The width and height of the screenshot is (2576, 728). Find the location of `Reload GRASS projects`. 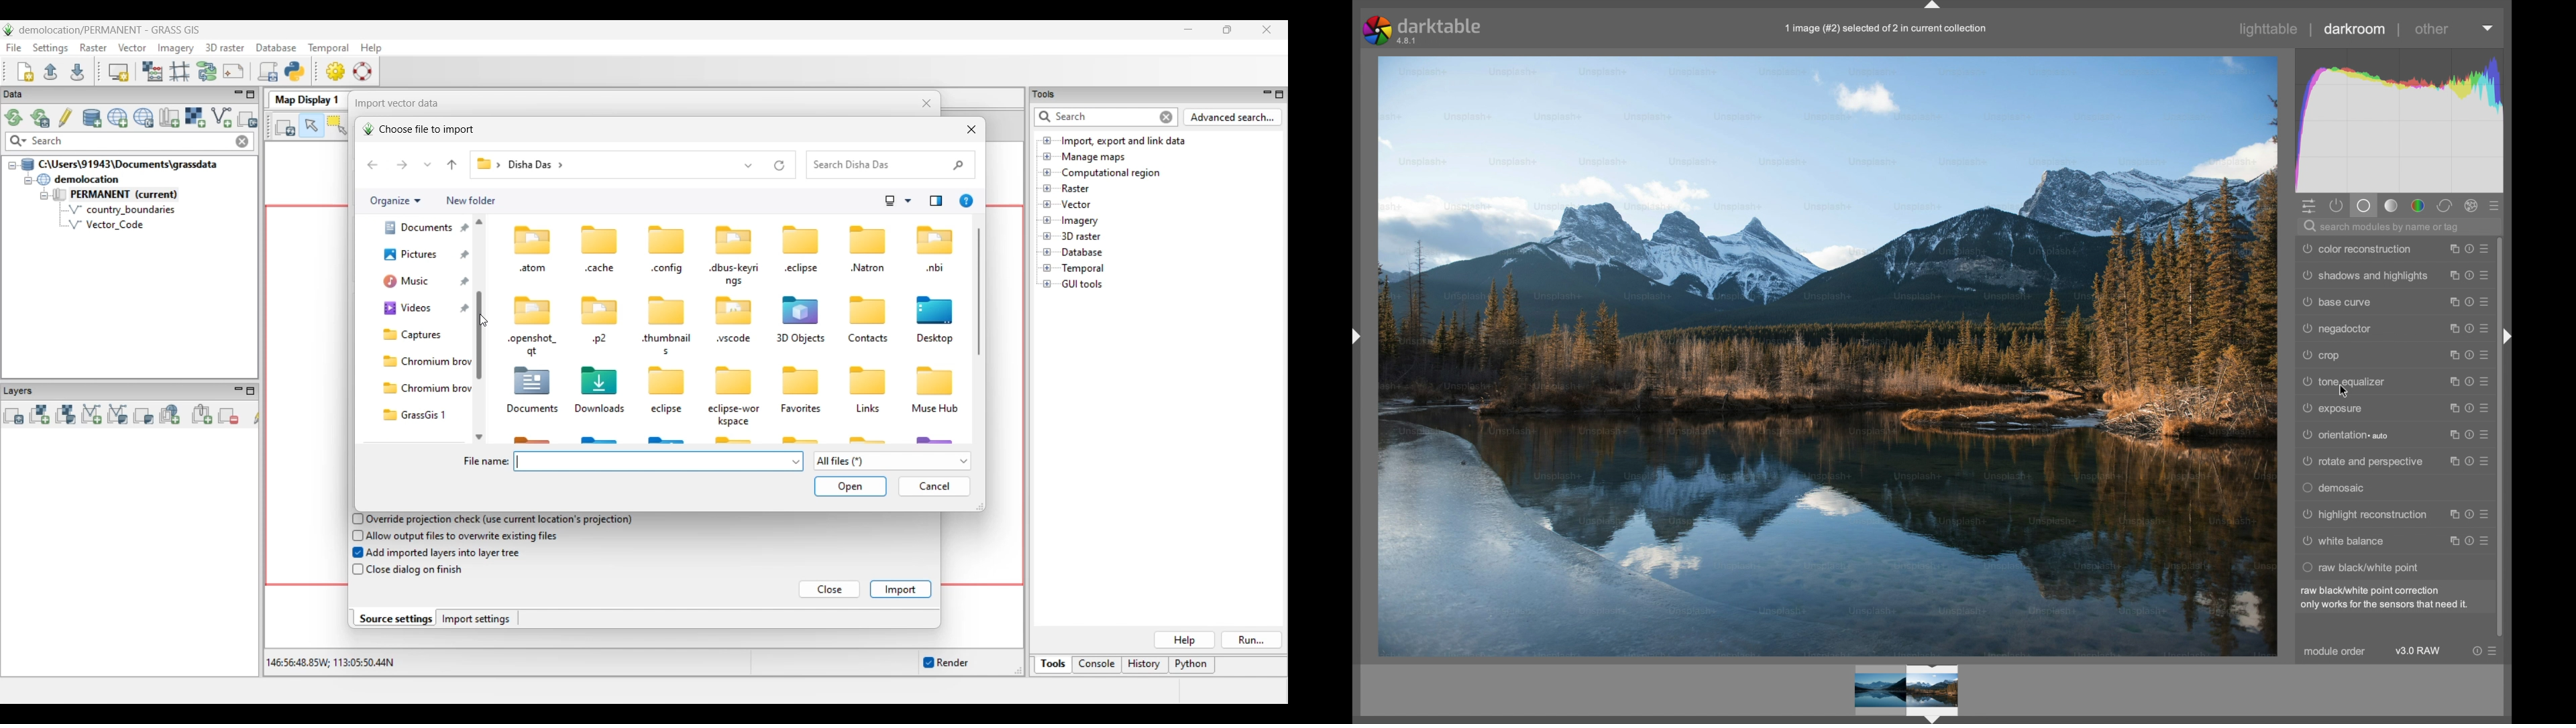

Reload GRASS projects is located at coordinates (14, 117).